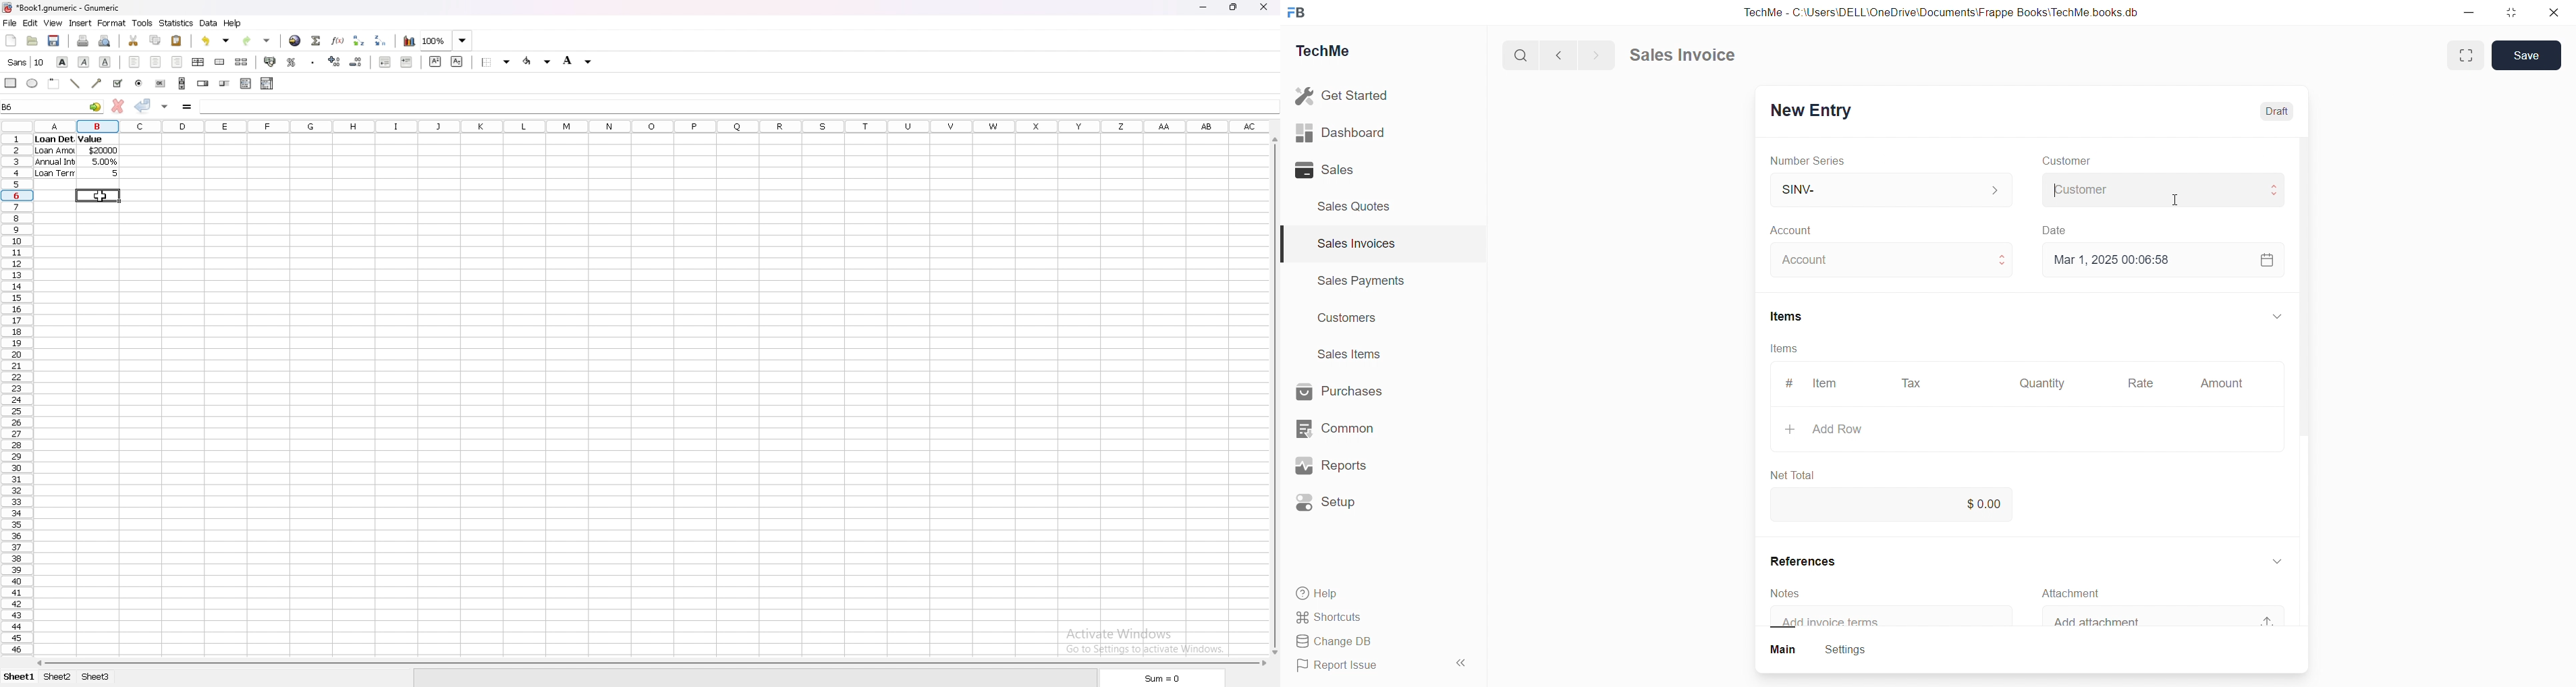 The height and width of the screenshot is (700, 2576). What do you see at coordinates (2181, 201) in the screenshot?
I see `Cursor` at bounding box center [2181, 201].